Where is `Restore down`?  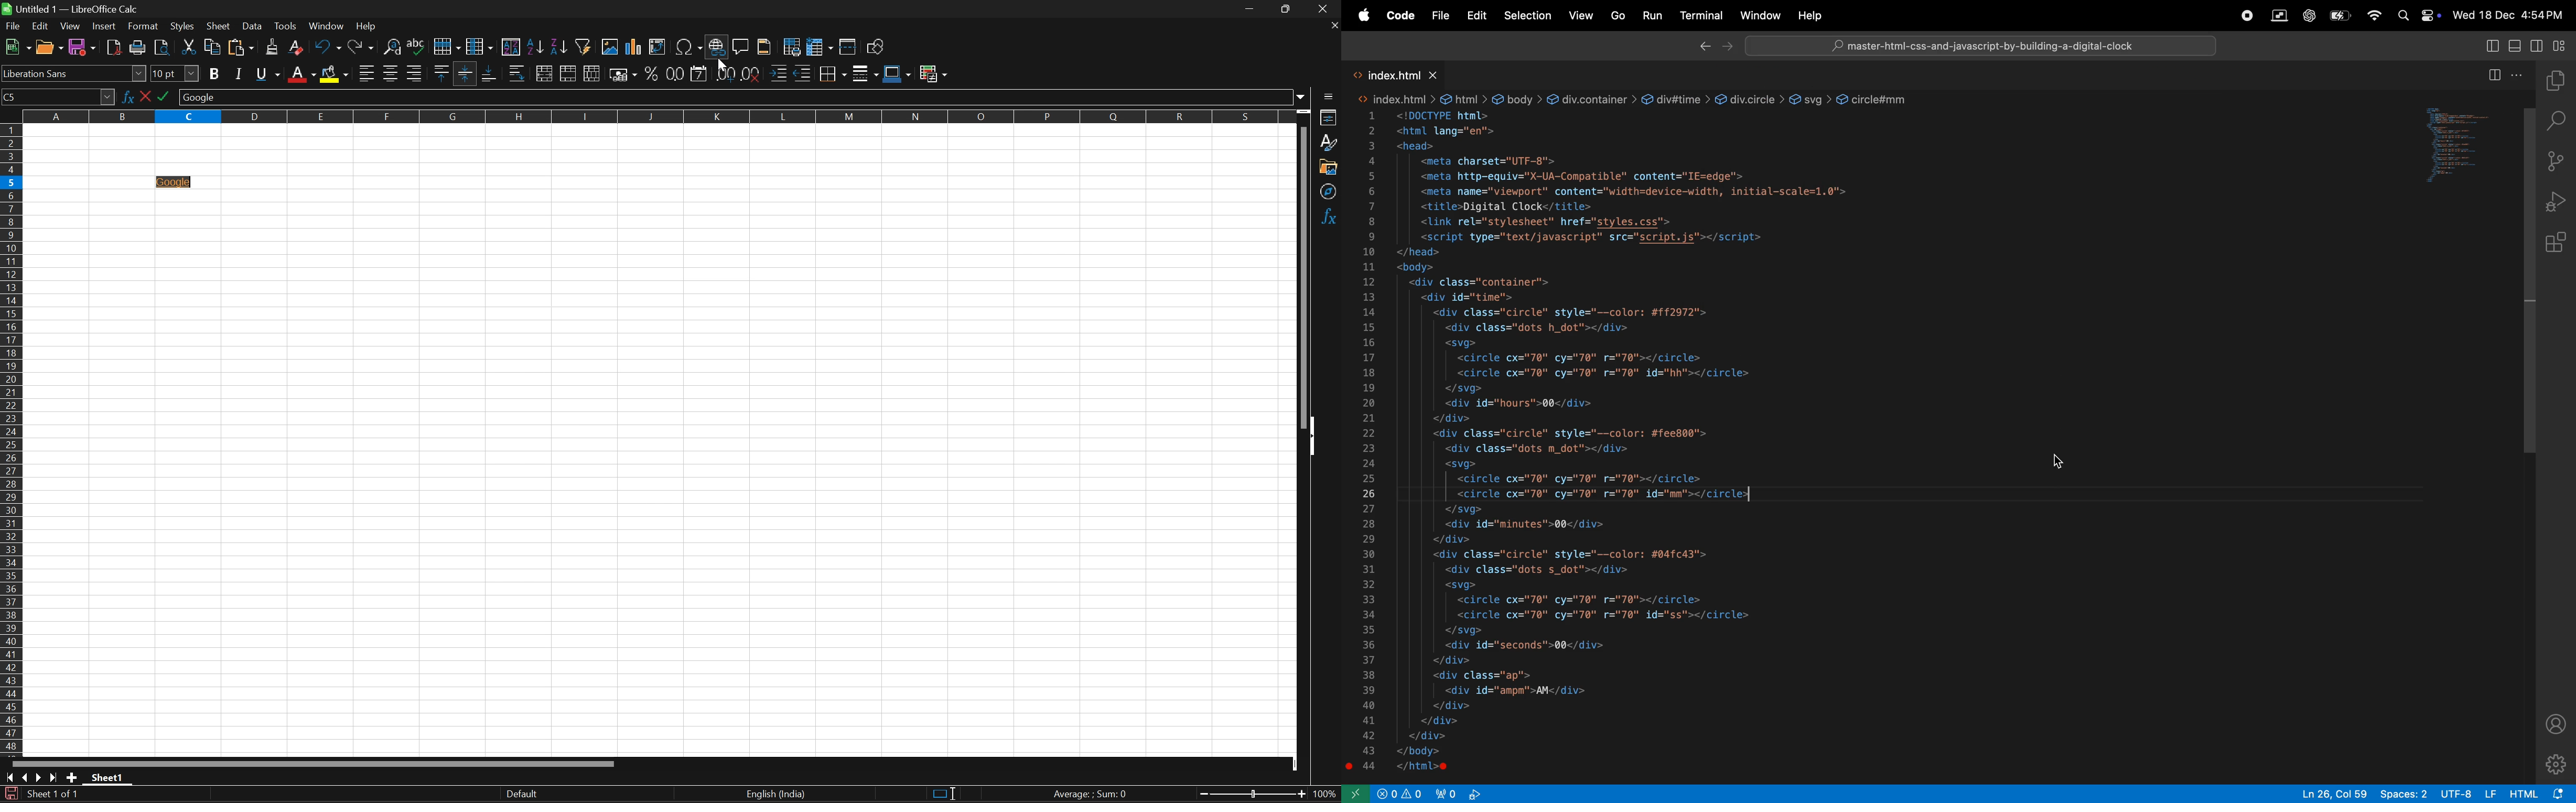 Restore down is located at coordinates (1285, 10).